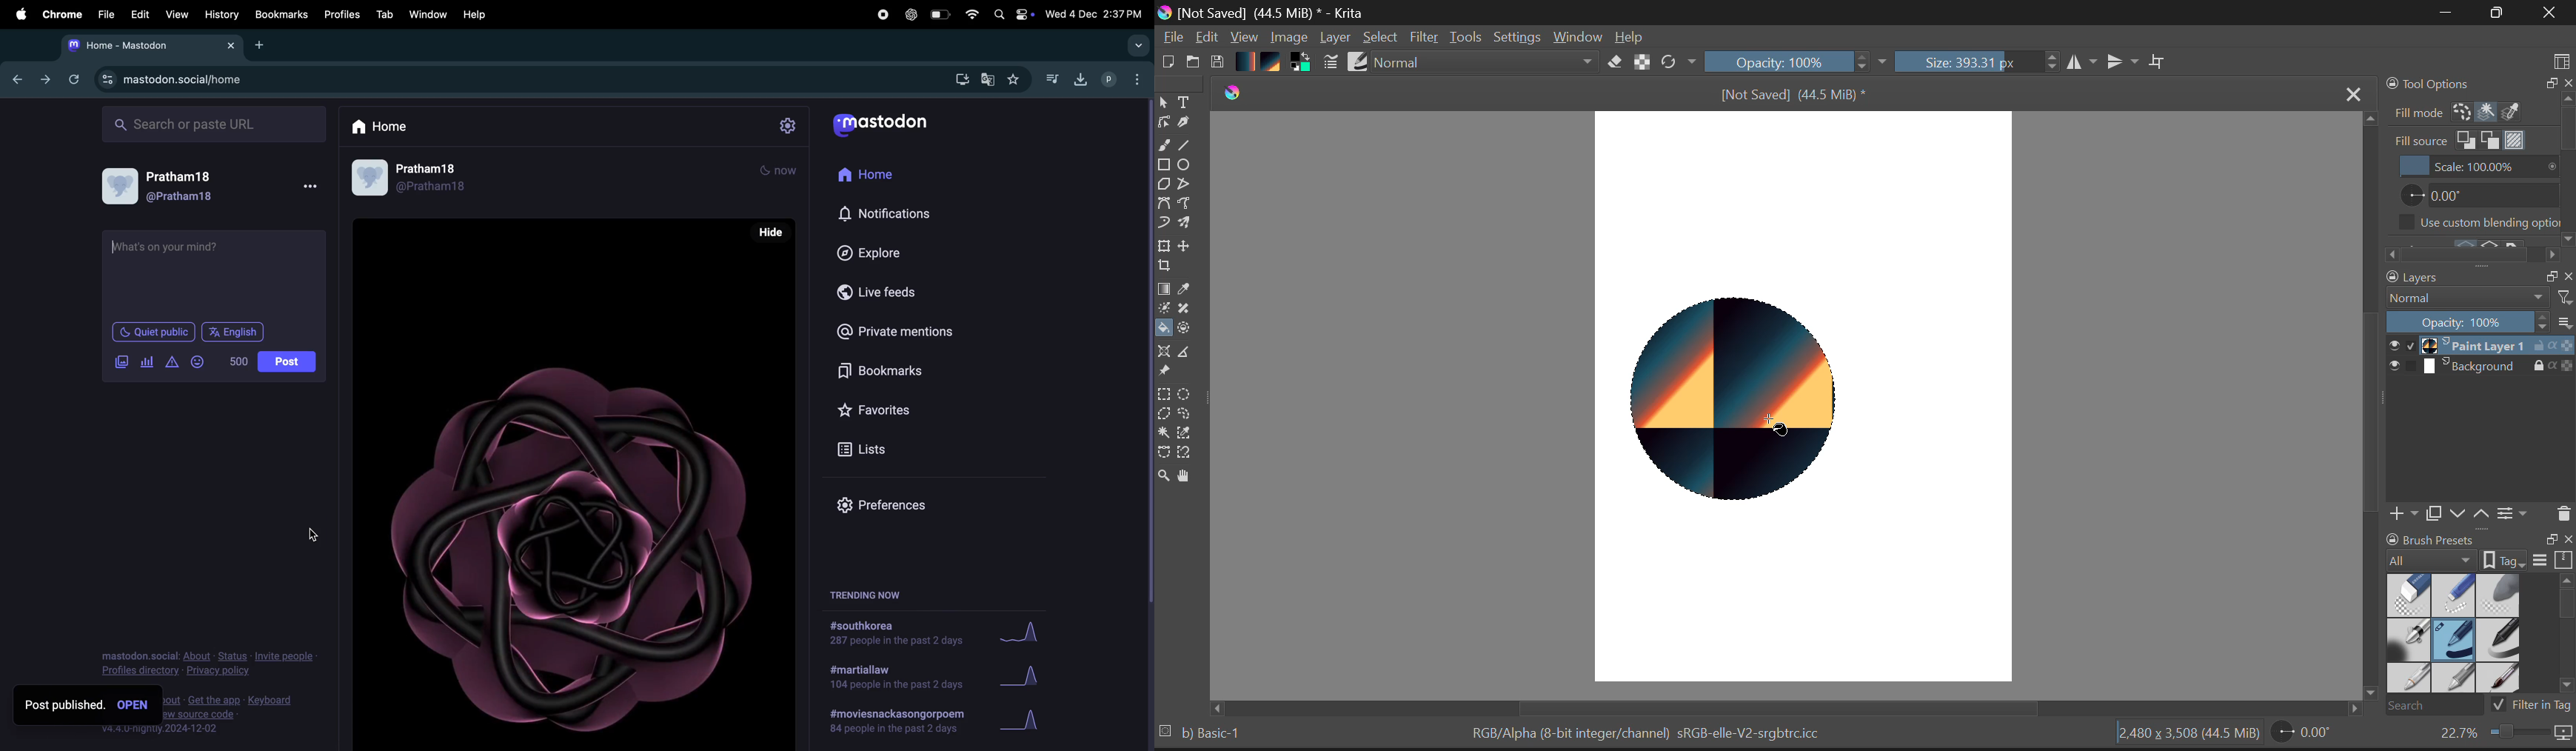 Image resolution: width=2576 pixels, height=756 pixels. Describe the element at coordinates (1189, 454) in the screenshot. I see `Magnetic Selection` at that location.